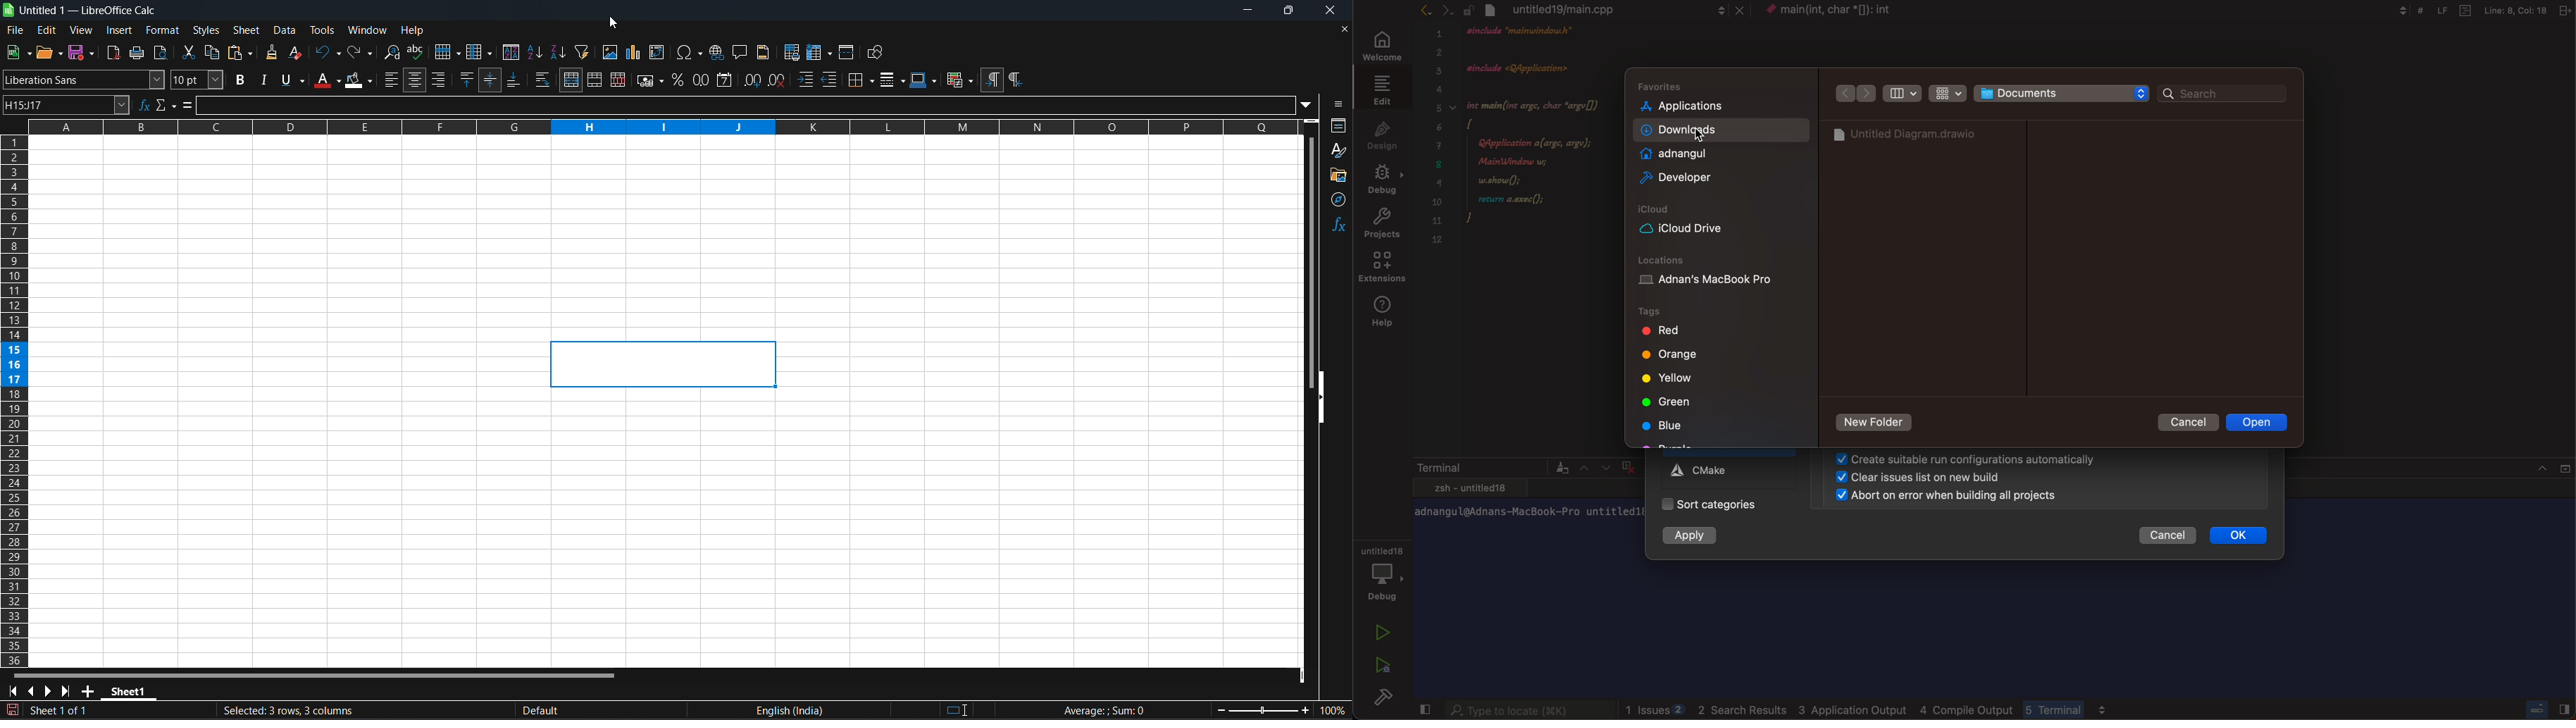  Describe the element at coordinates (417, 52) in the screenshot. I see `spelling` at that location.